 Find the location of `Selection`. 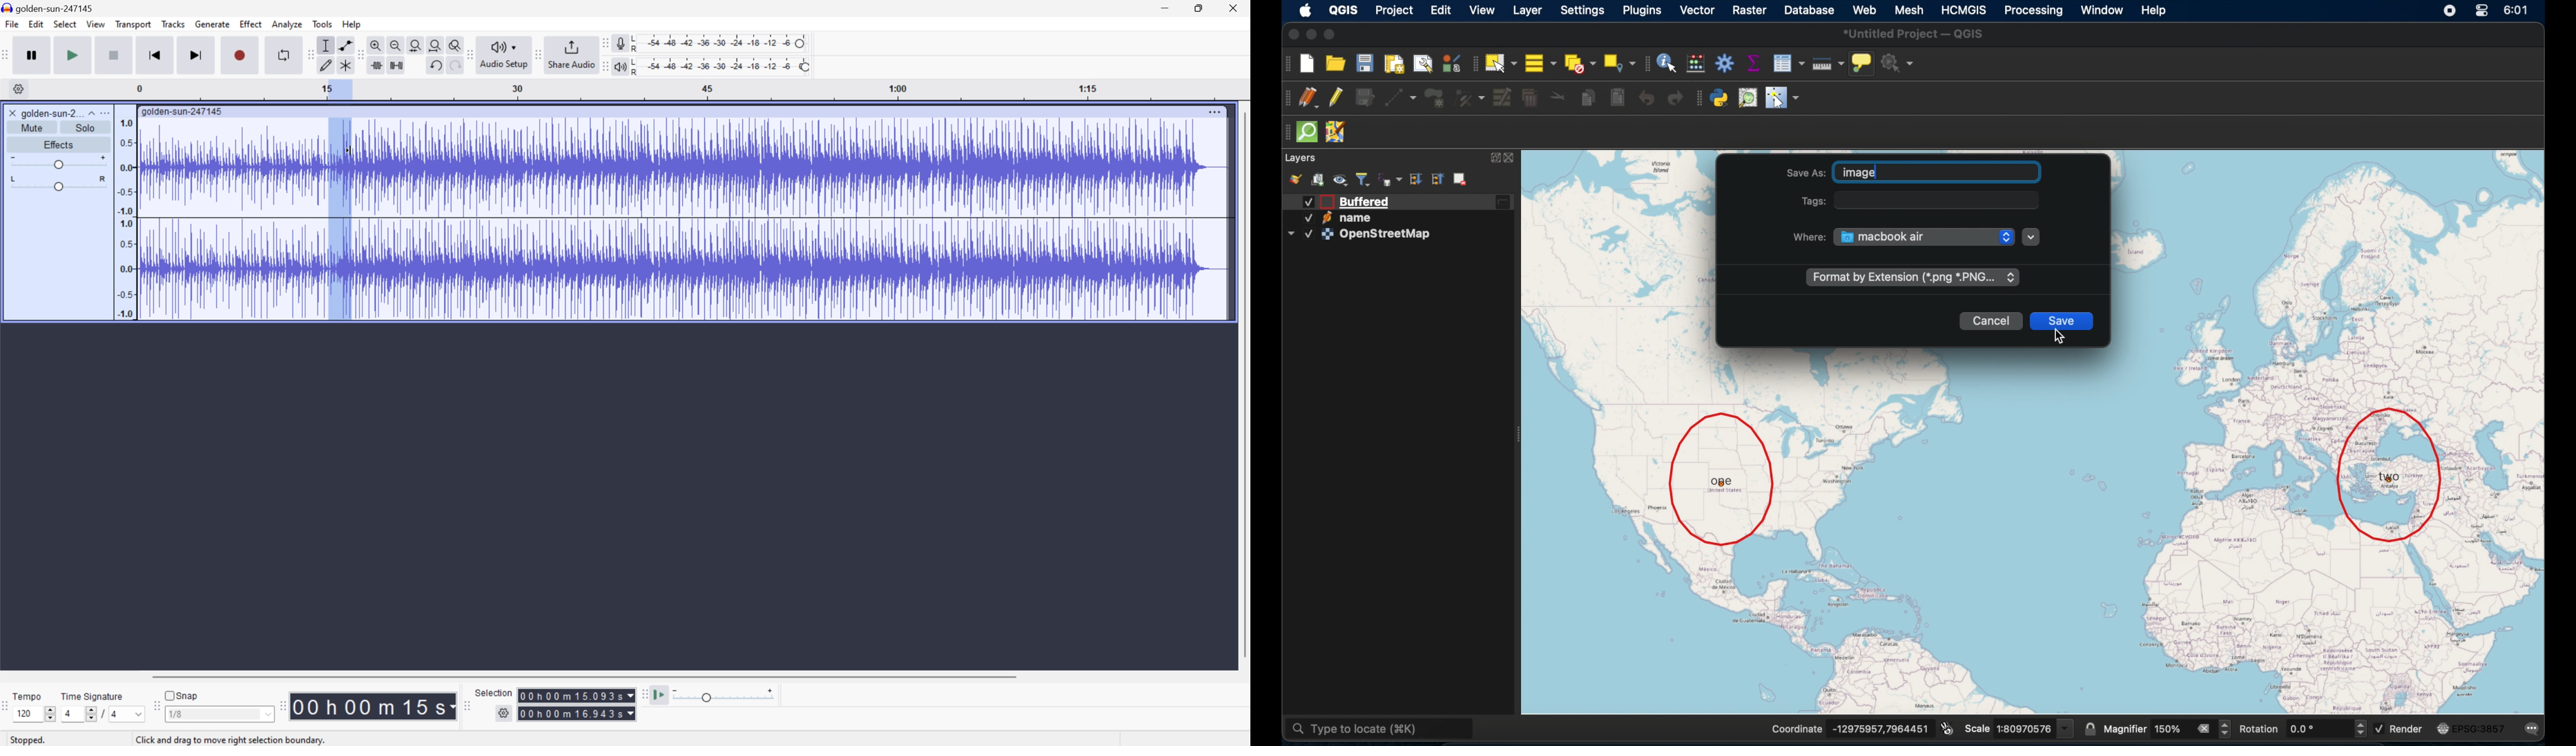

Selection is located at coordinates (494, 692).